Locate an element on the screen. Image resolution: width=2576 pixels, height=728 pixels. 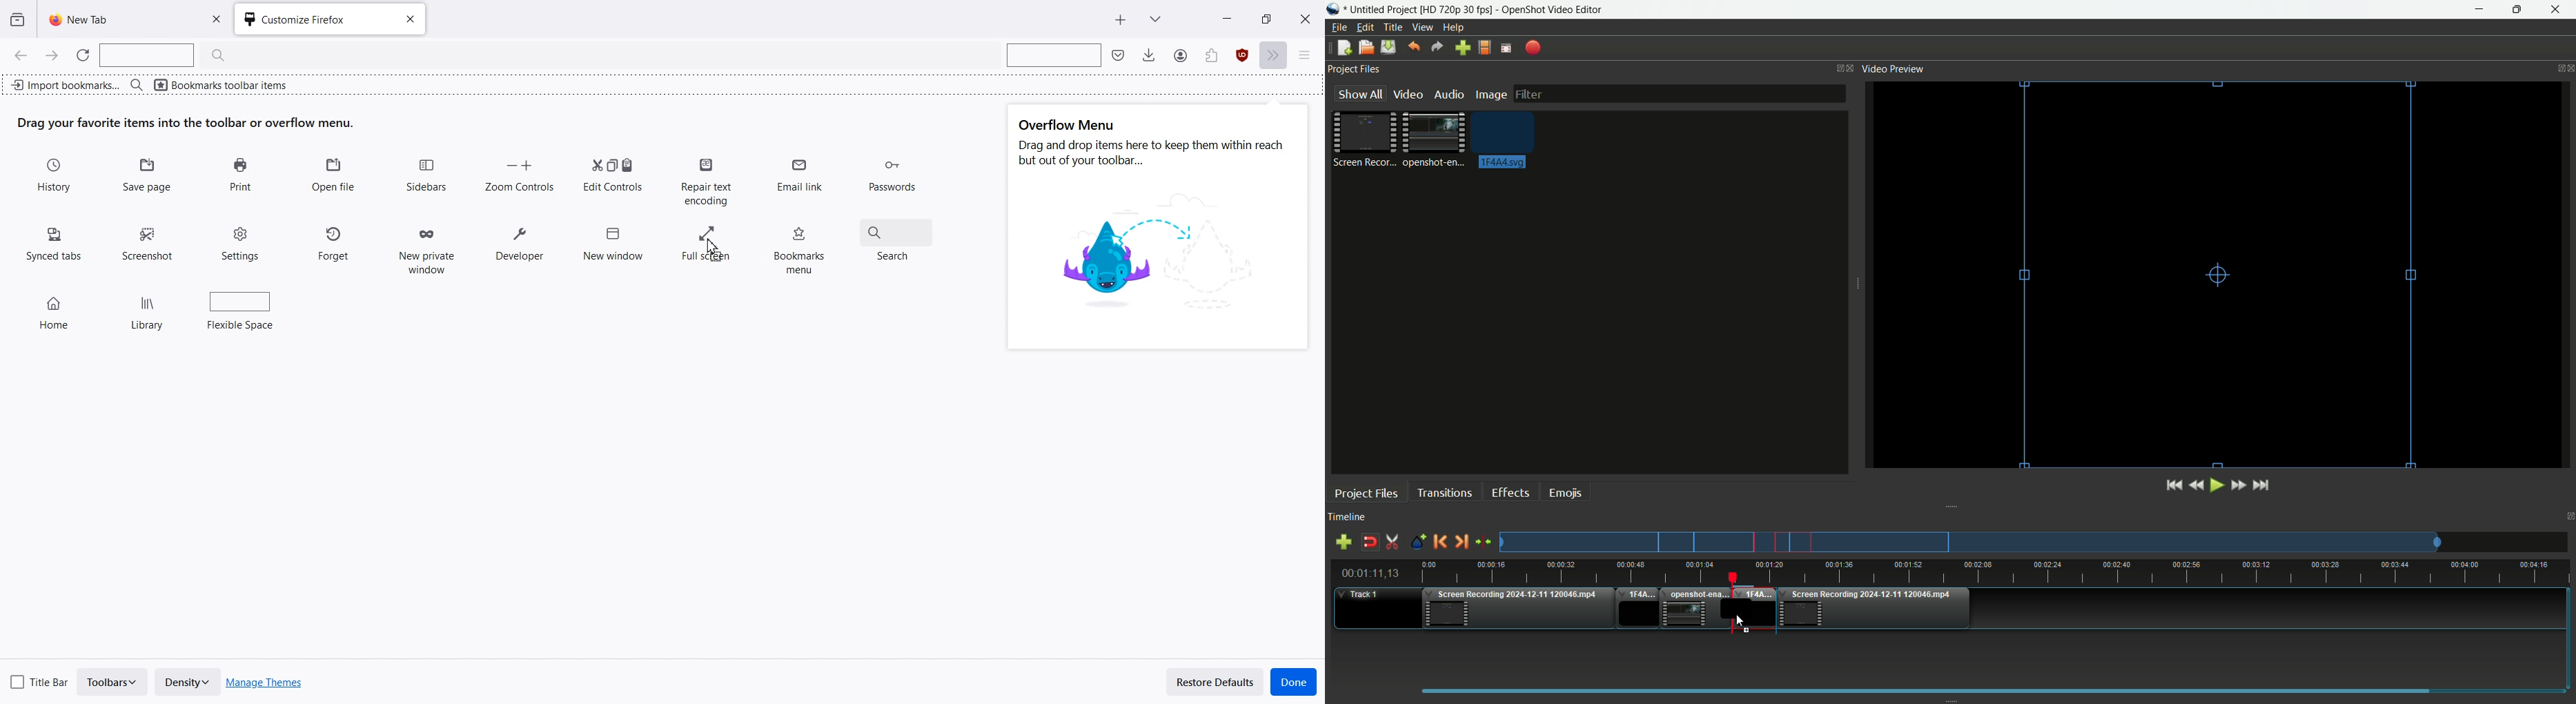
Screenshot is located at coordinates (150, 239).